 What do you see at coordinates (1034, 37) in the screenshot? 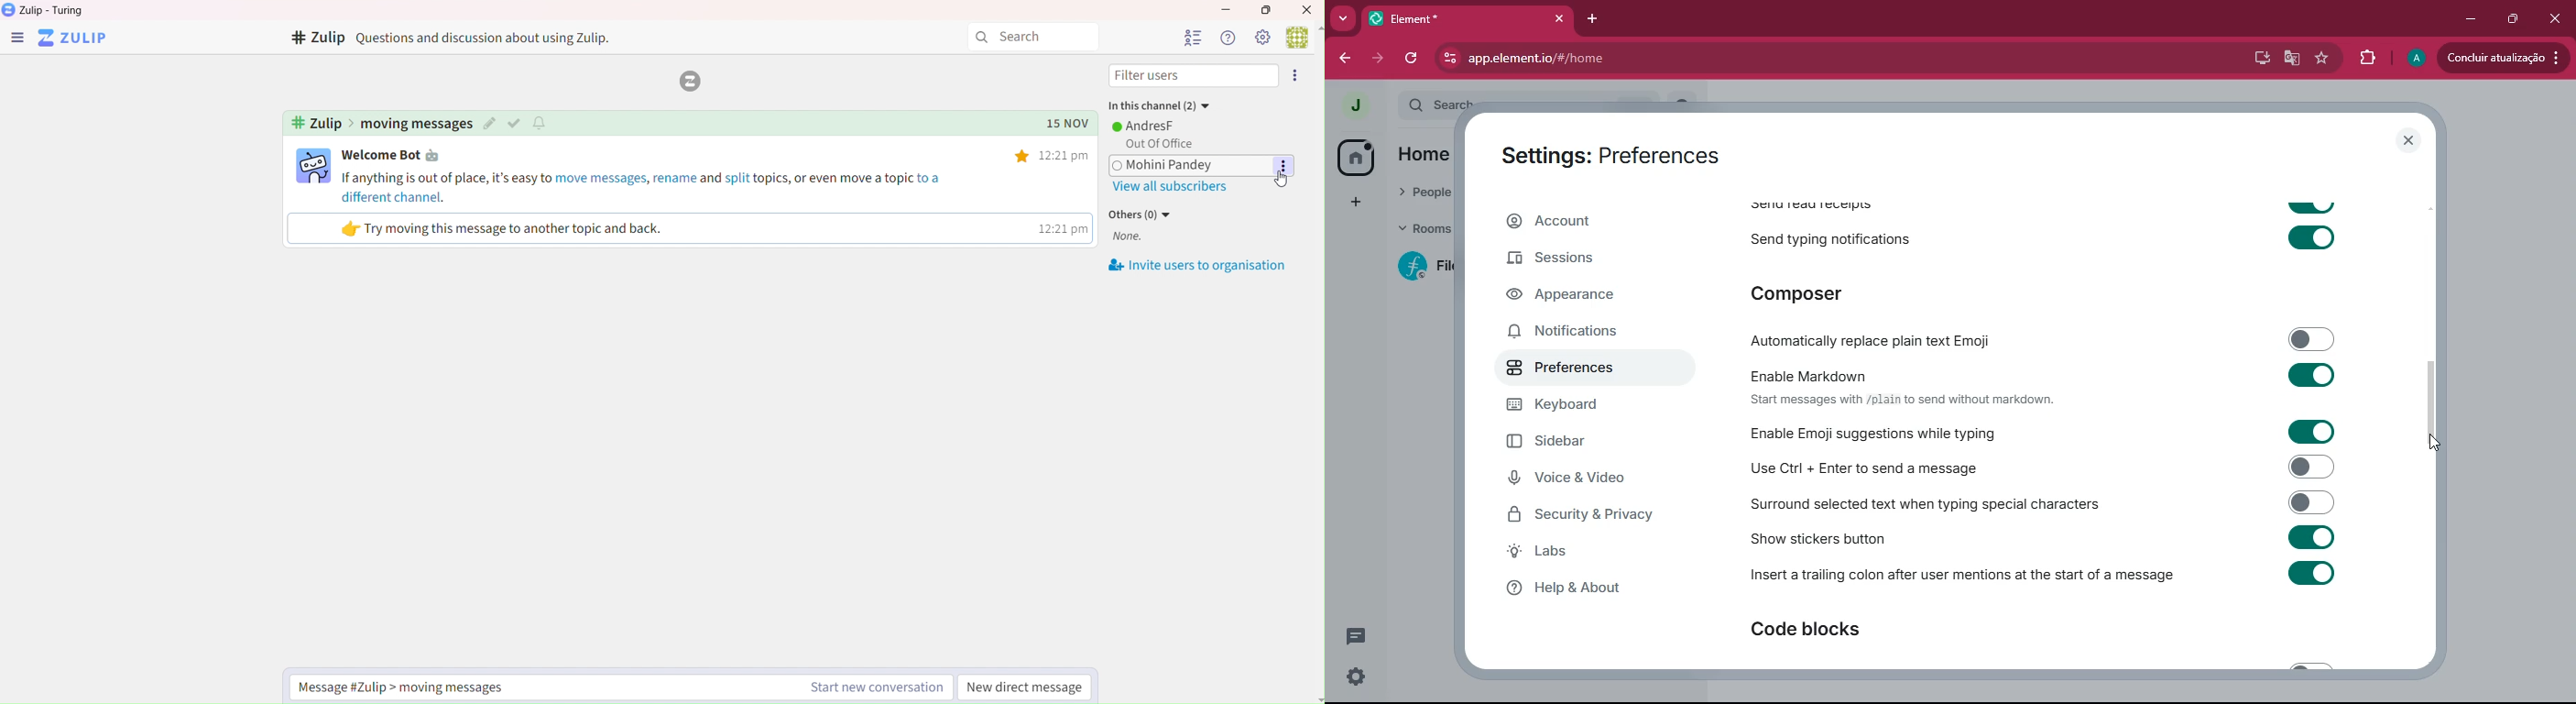
I see `Search` at bounding box center [1034, 37].